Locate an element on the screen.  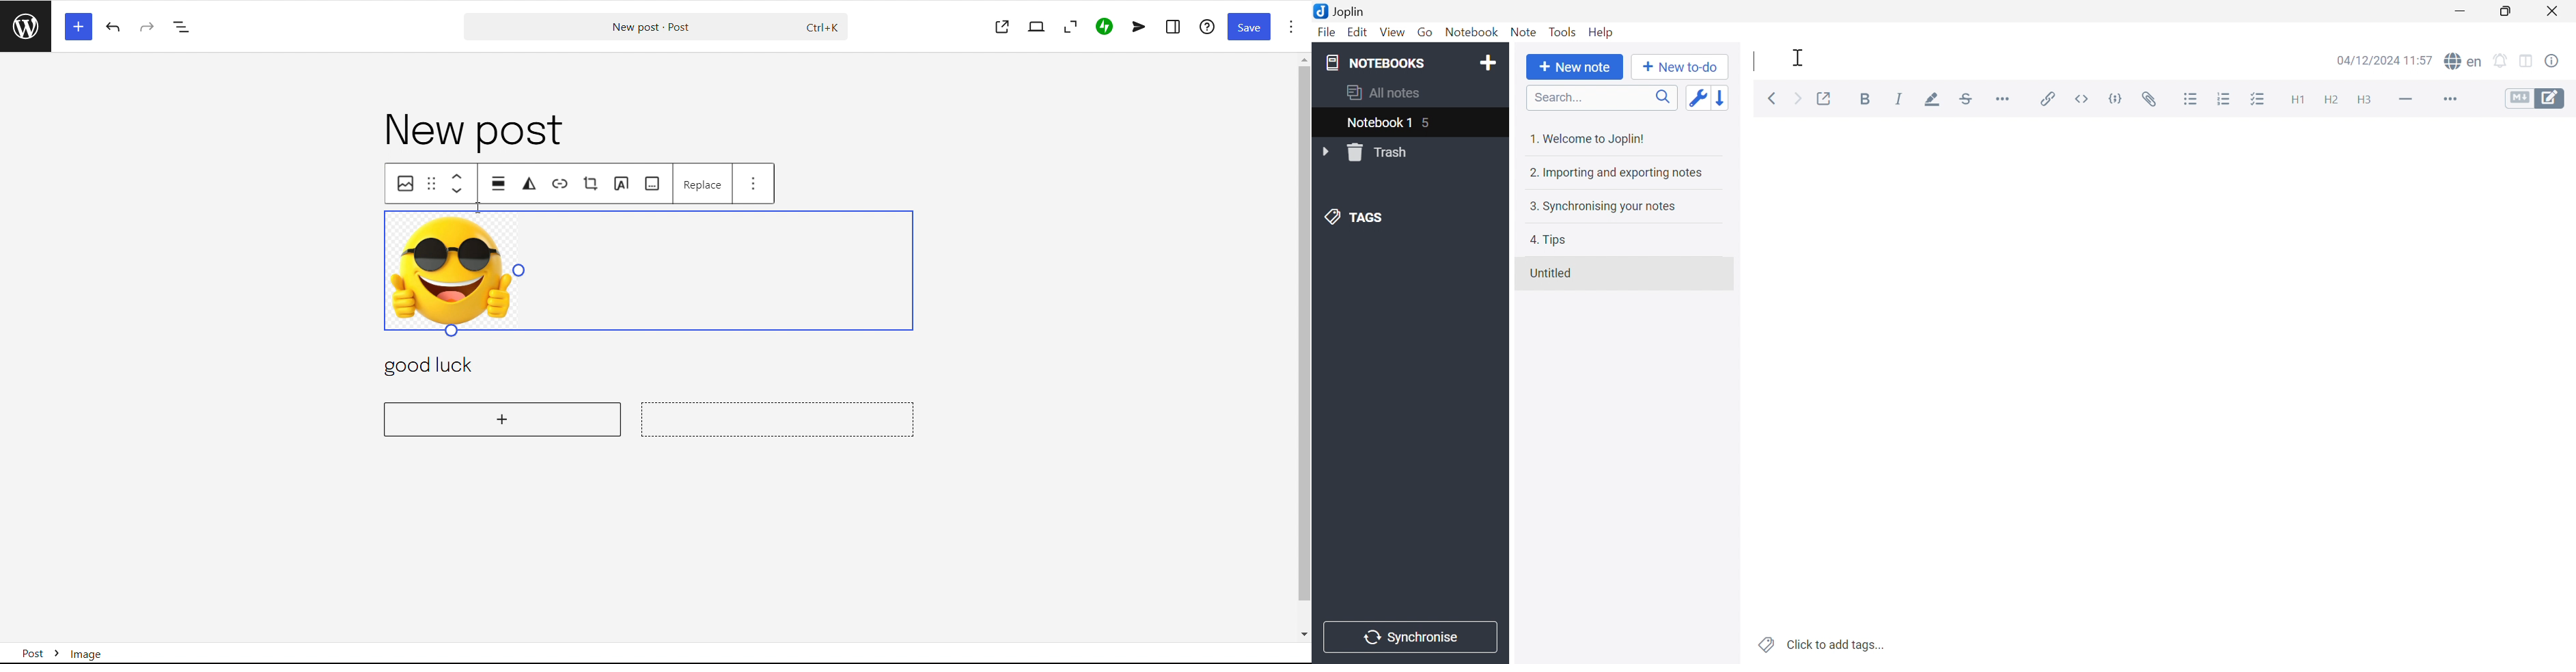
link is located at coordinates (561, 185).